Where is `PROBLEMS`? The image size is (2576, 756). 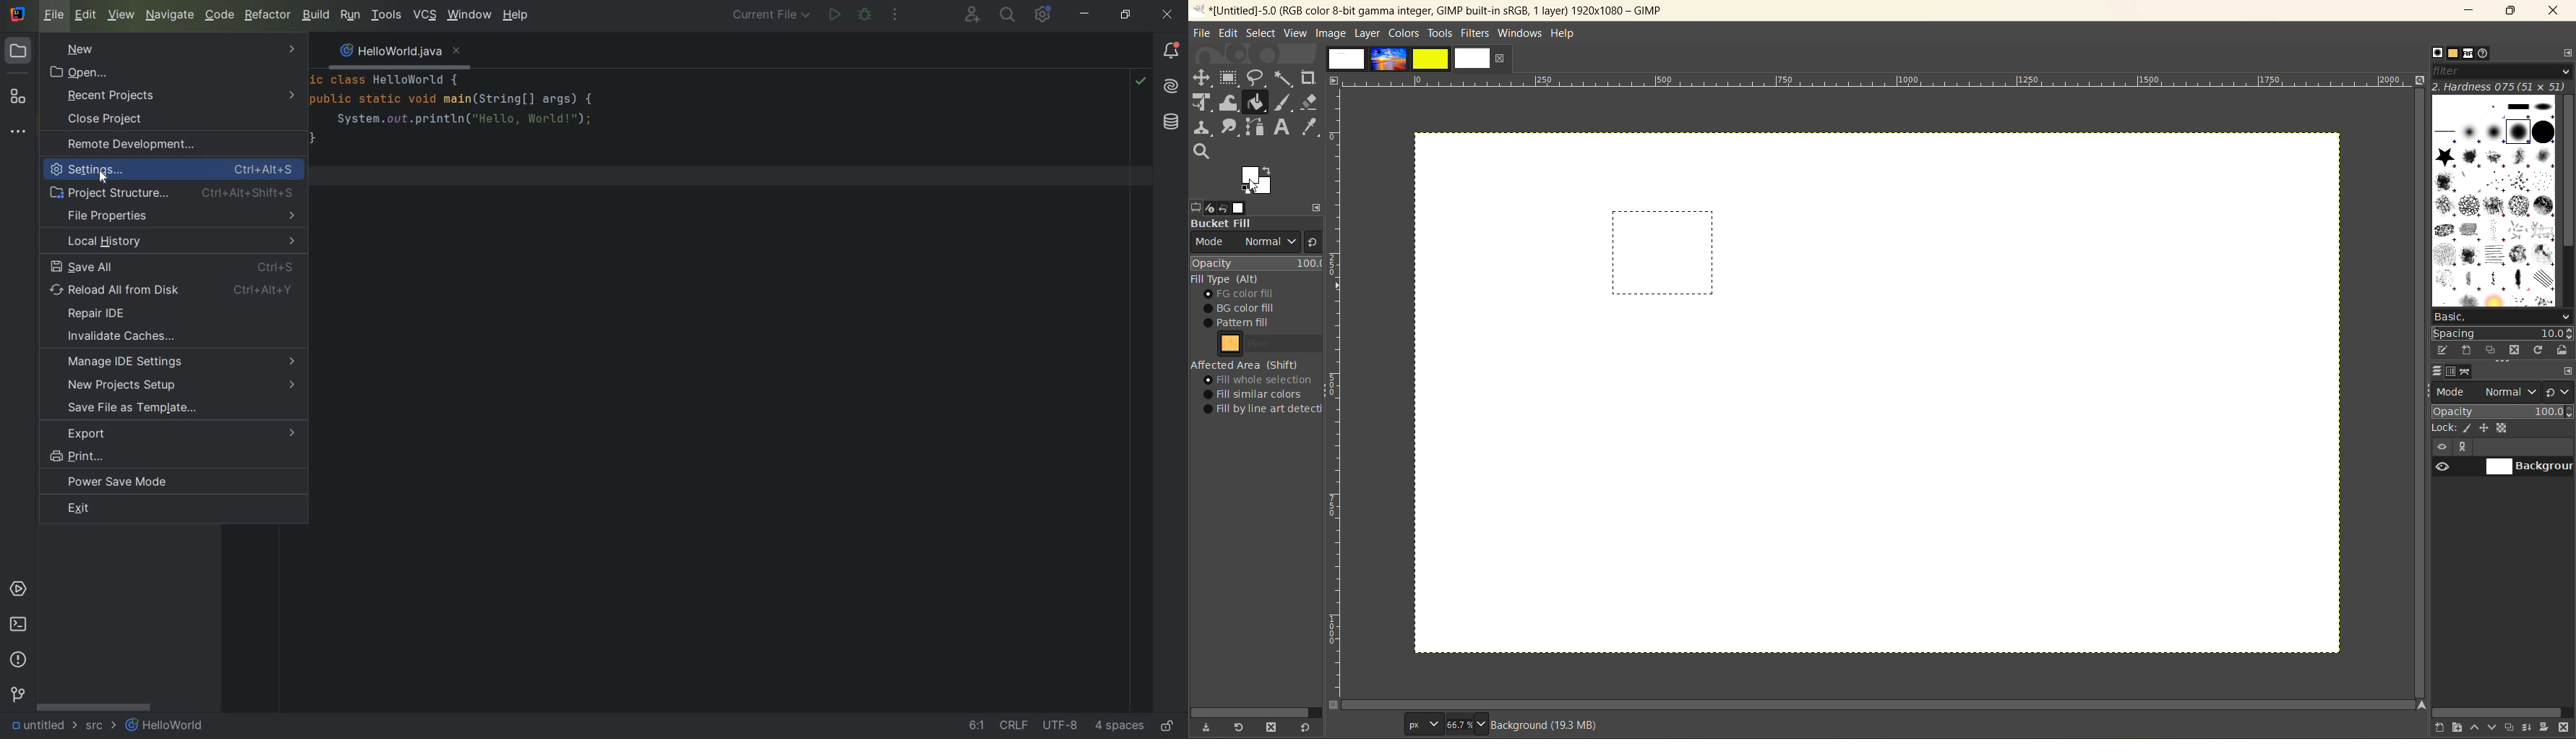
PROBLEMS is located at coordinates (18, 659).